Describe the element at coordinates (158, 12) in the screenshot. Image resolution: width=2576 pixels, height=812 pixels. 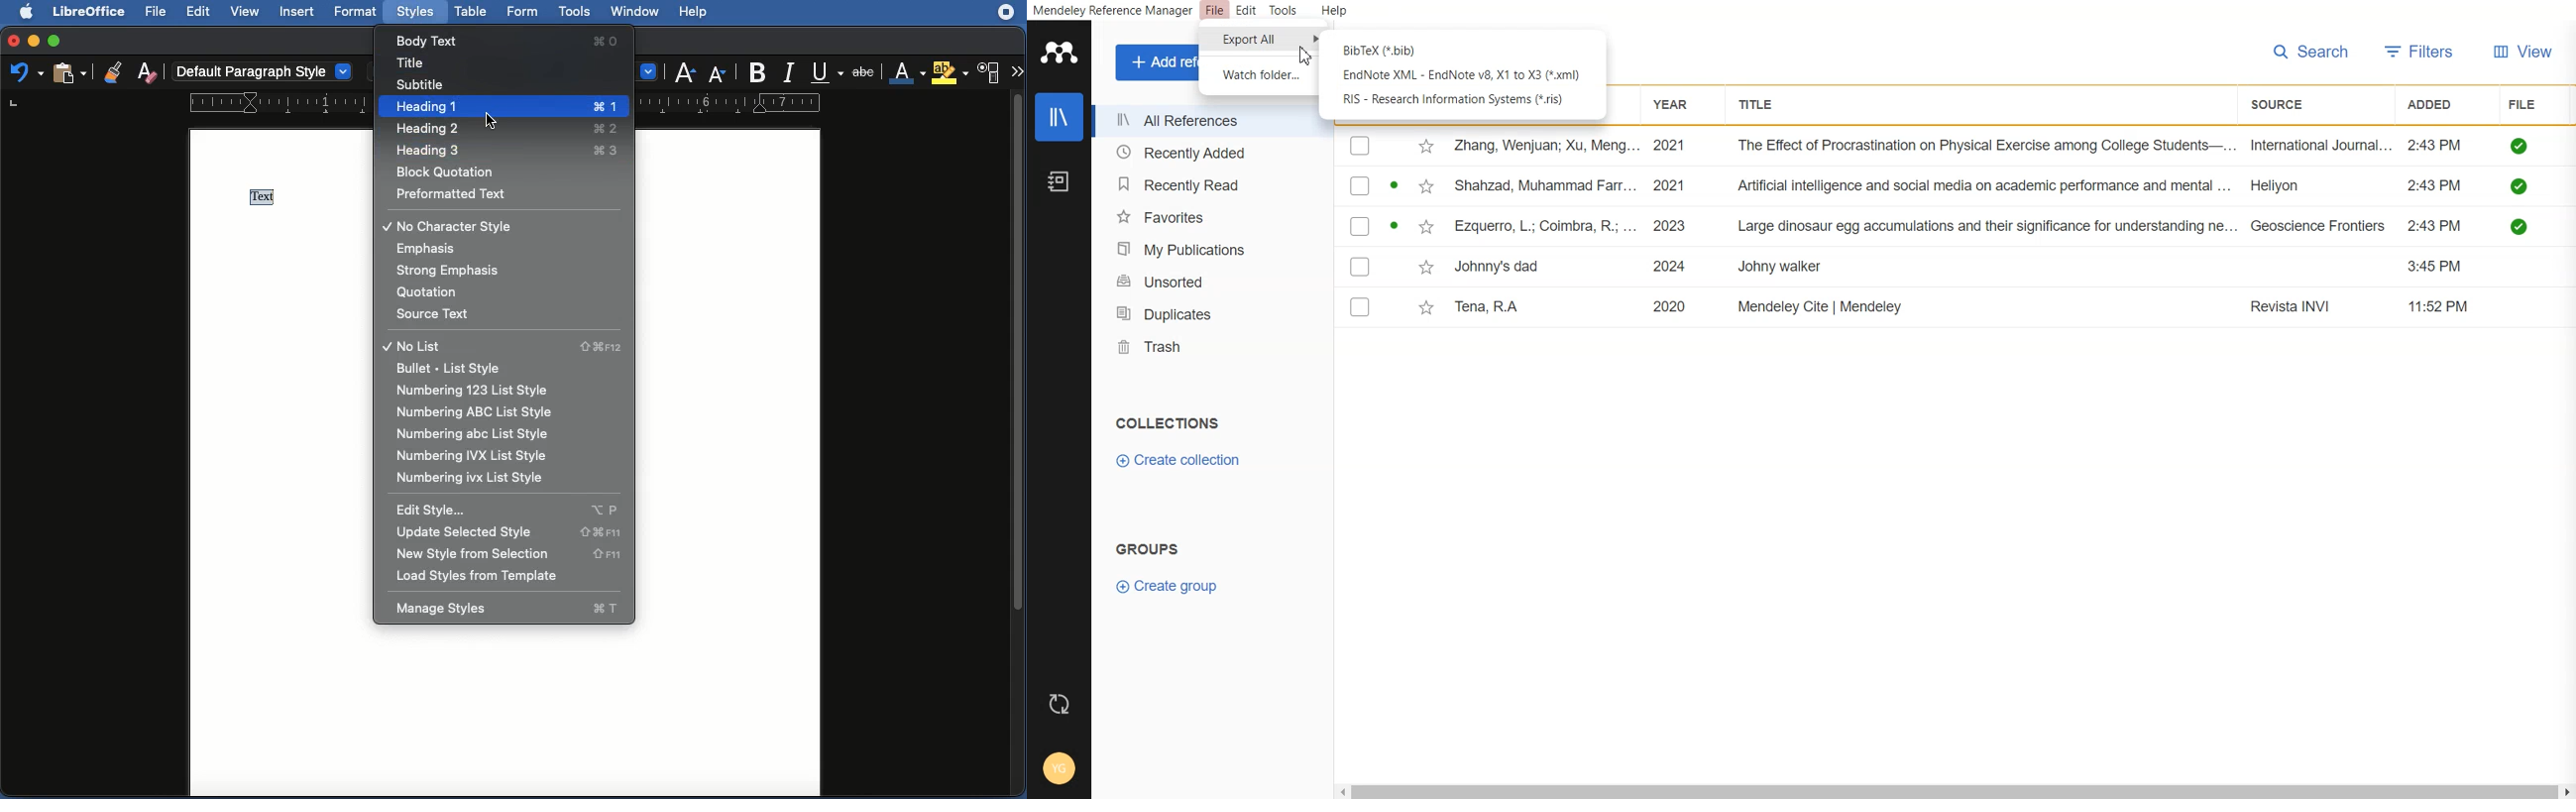
I see `File` at that location.